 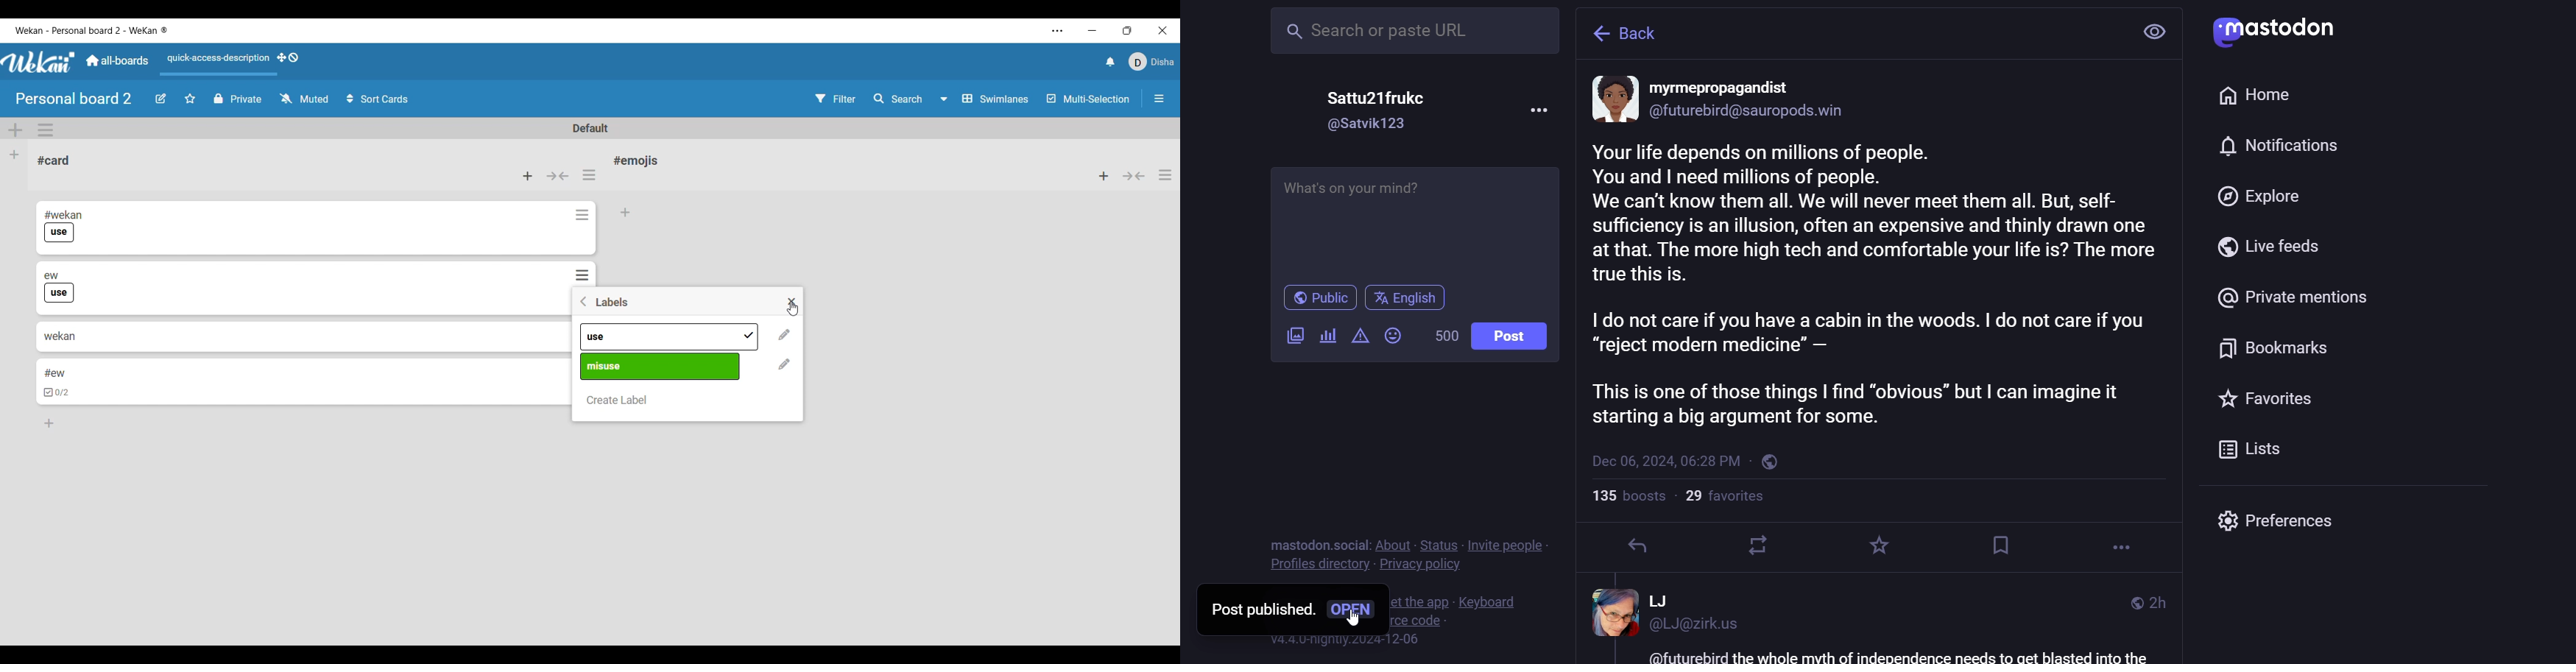 I want to click on Create new label, so click(x=617, y=400).